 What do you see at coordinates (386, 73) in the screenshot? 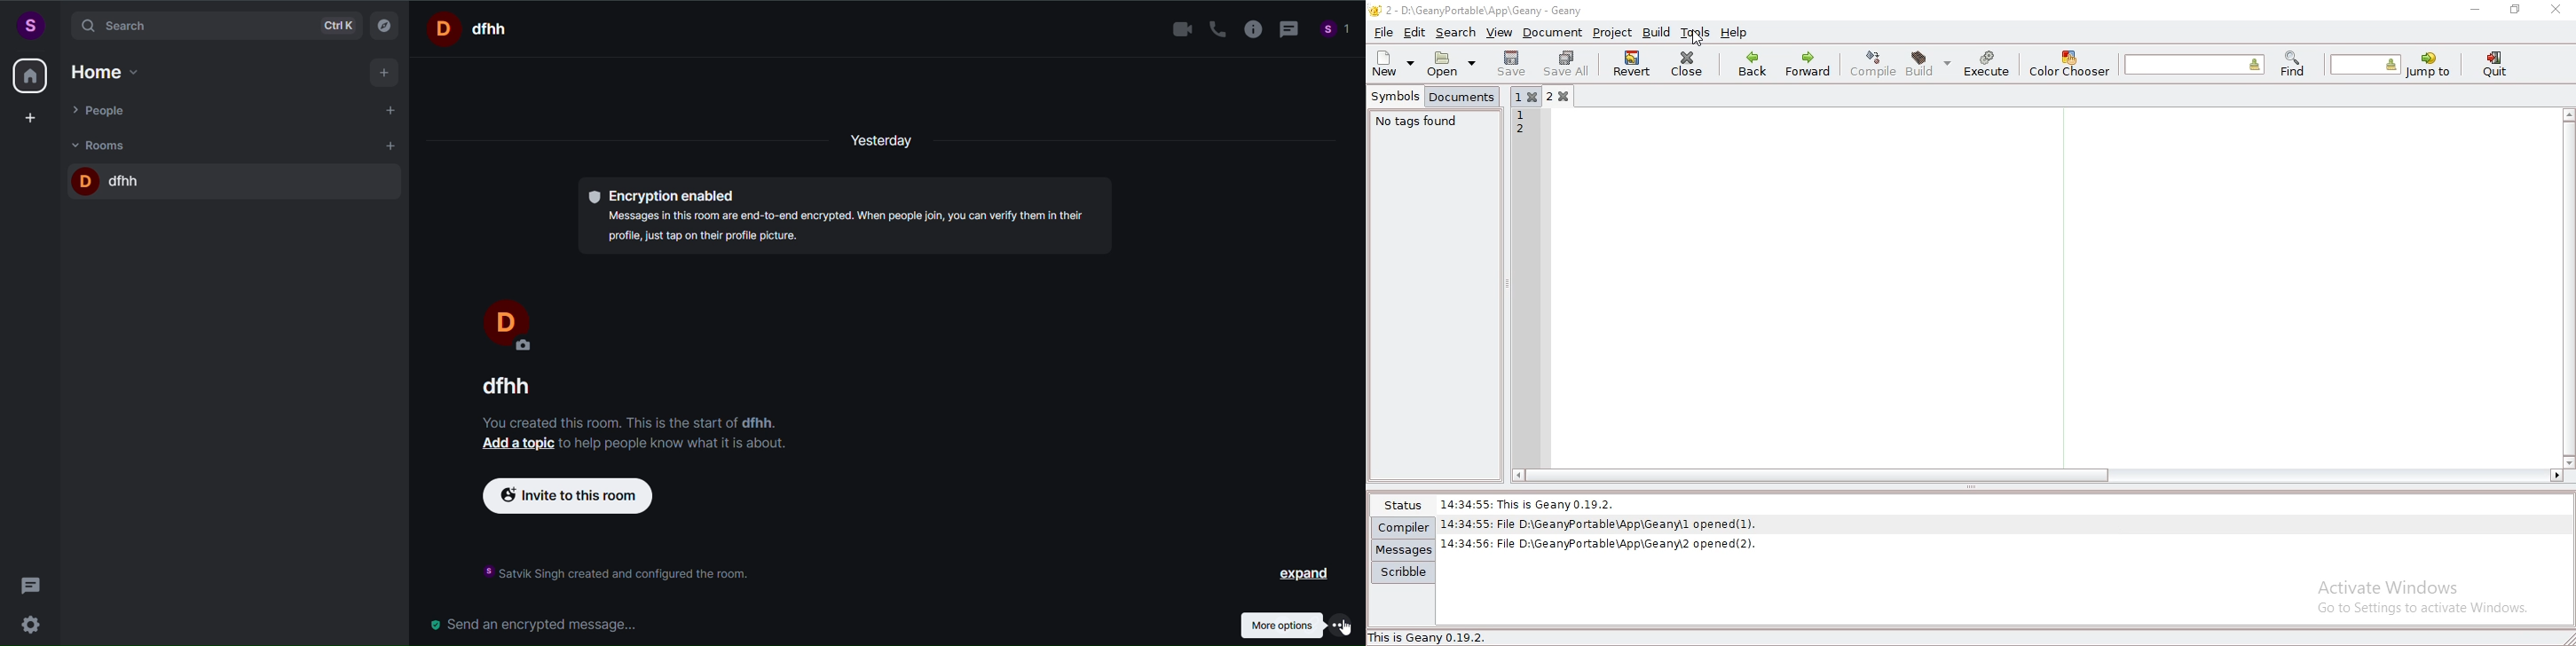
I see `add` at bounding box center [386, 73].